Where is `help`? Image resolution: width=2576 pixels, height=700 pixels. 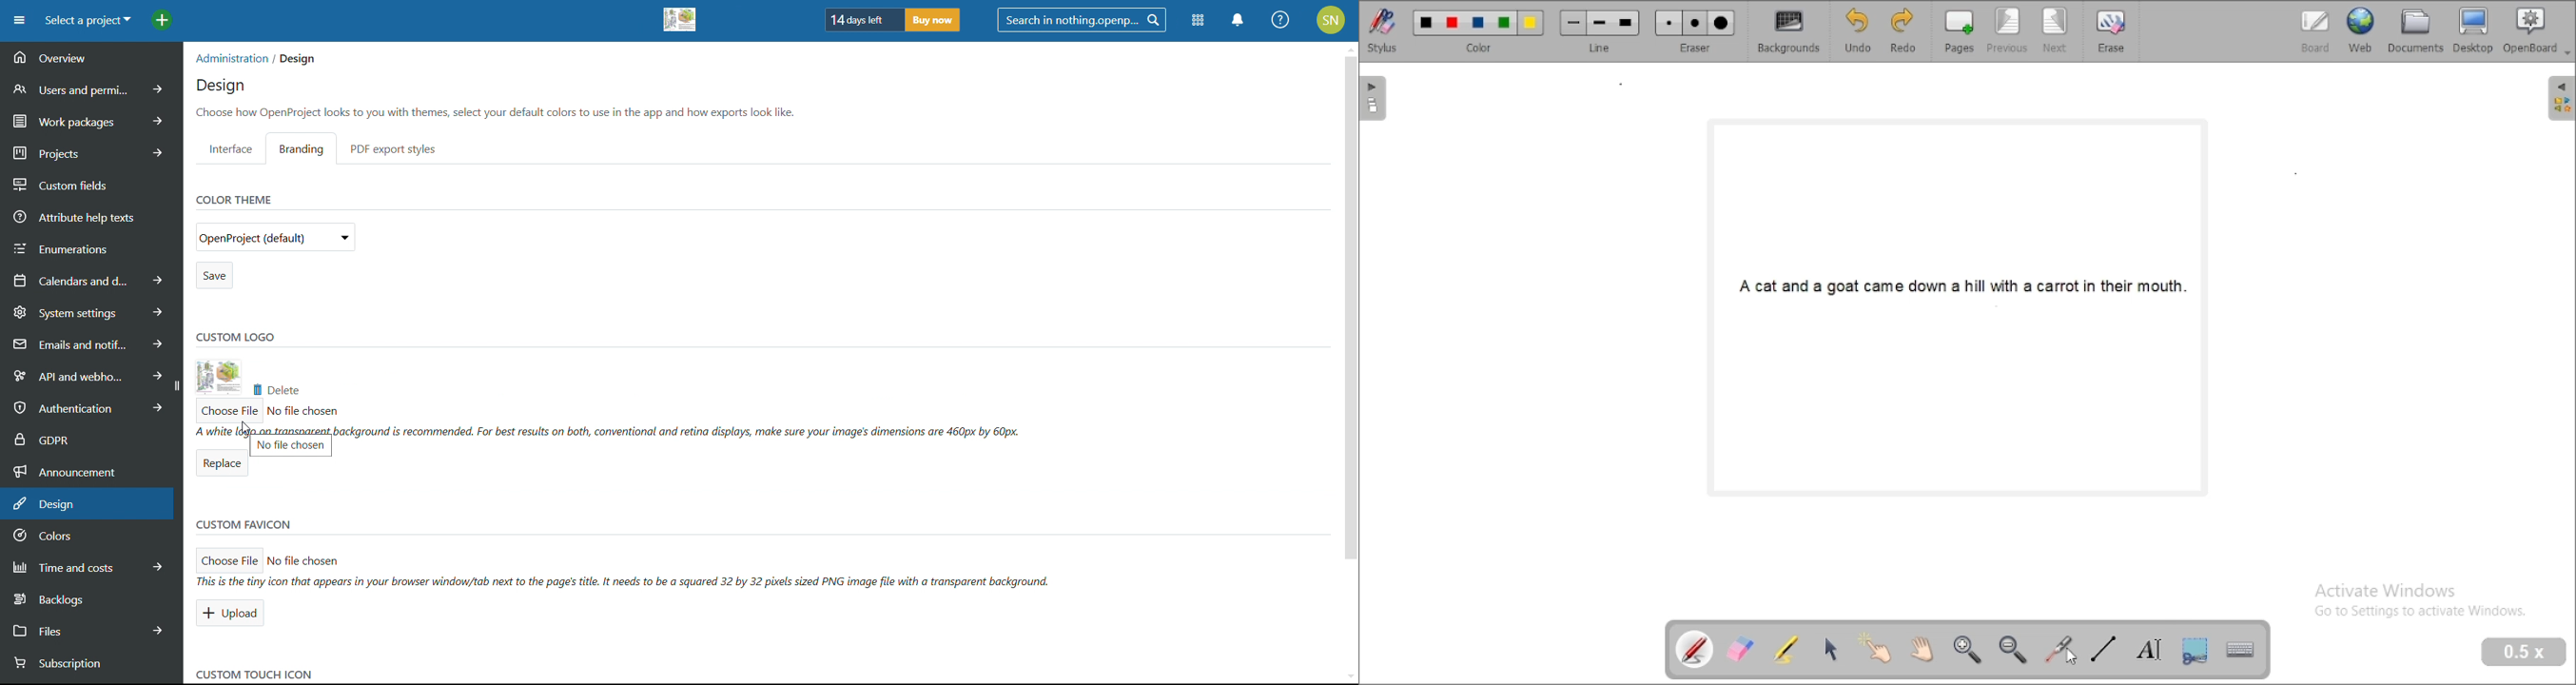
help is located at coordinates (1281, 20).